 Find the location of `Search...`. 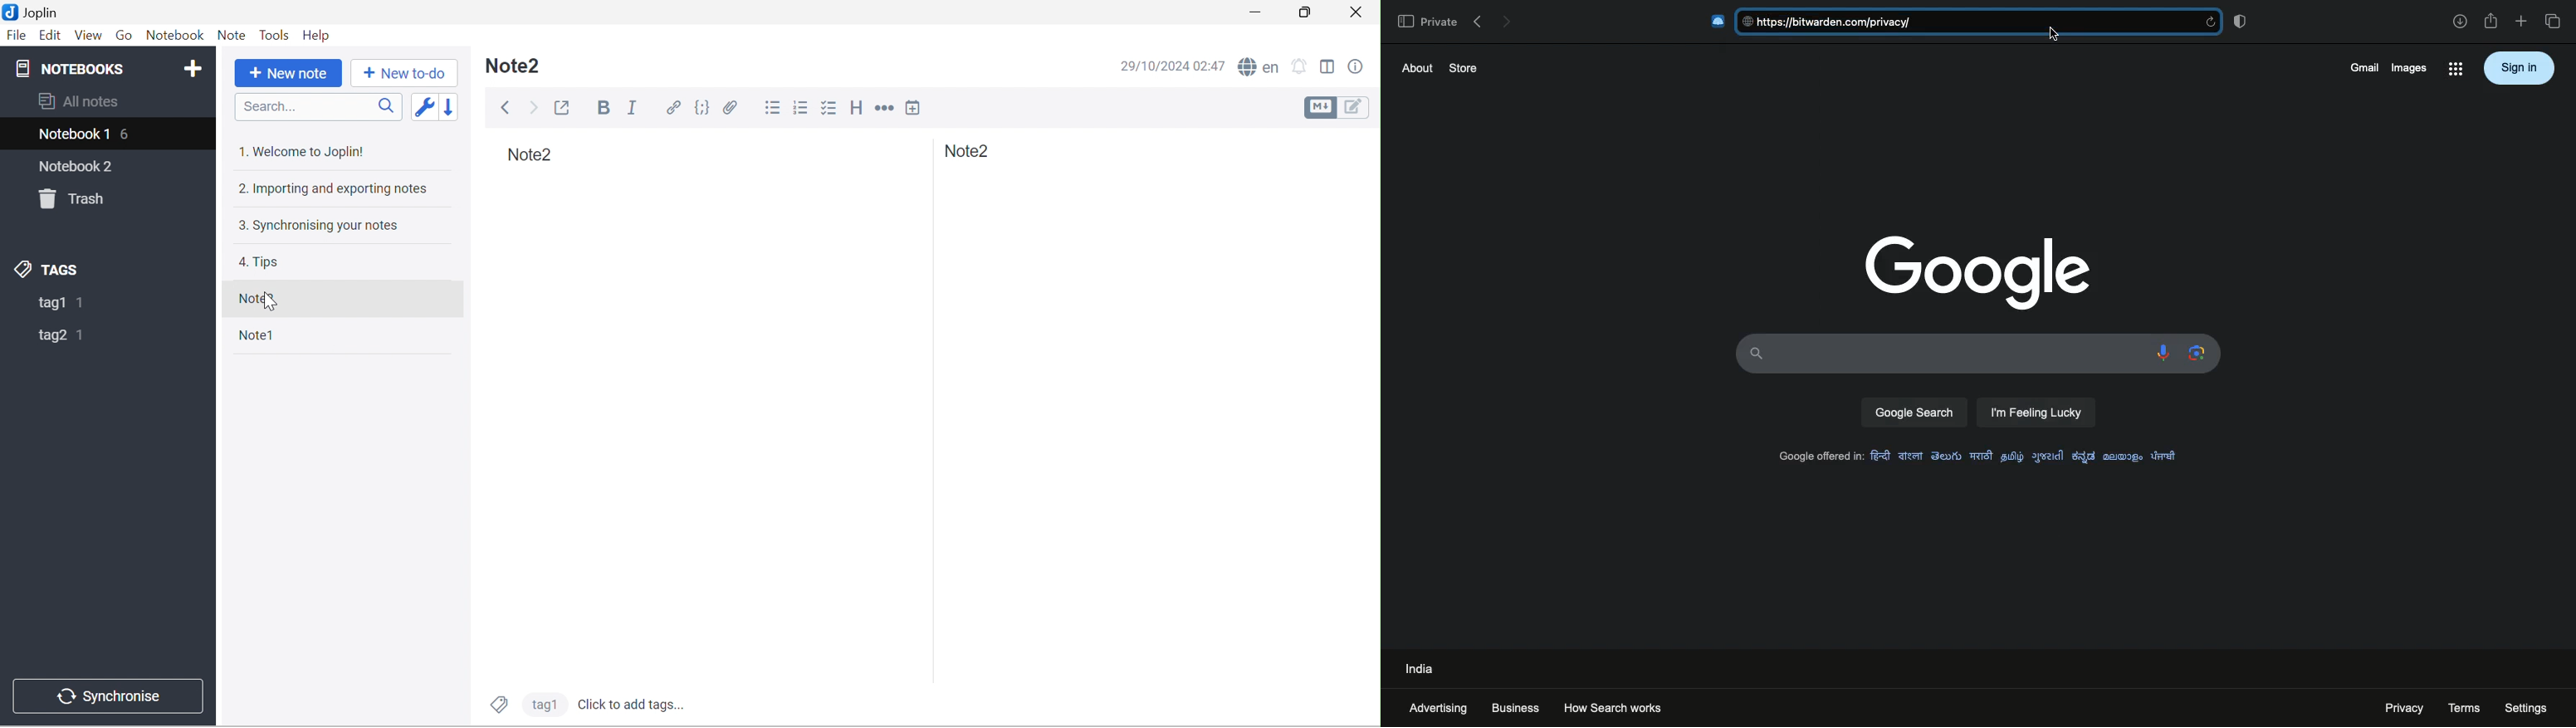

Search... is located at coordinates (272, 108).